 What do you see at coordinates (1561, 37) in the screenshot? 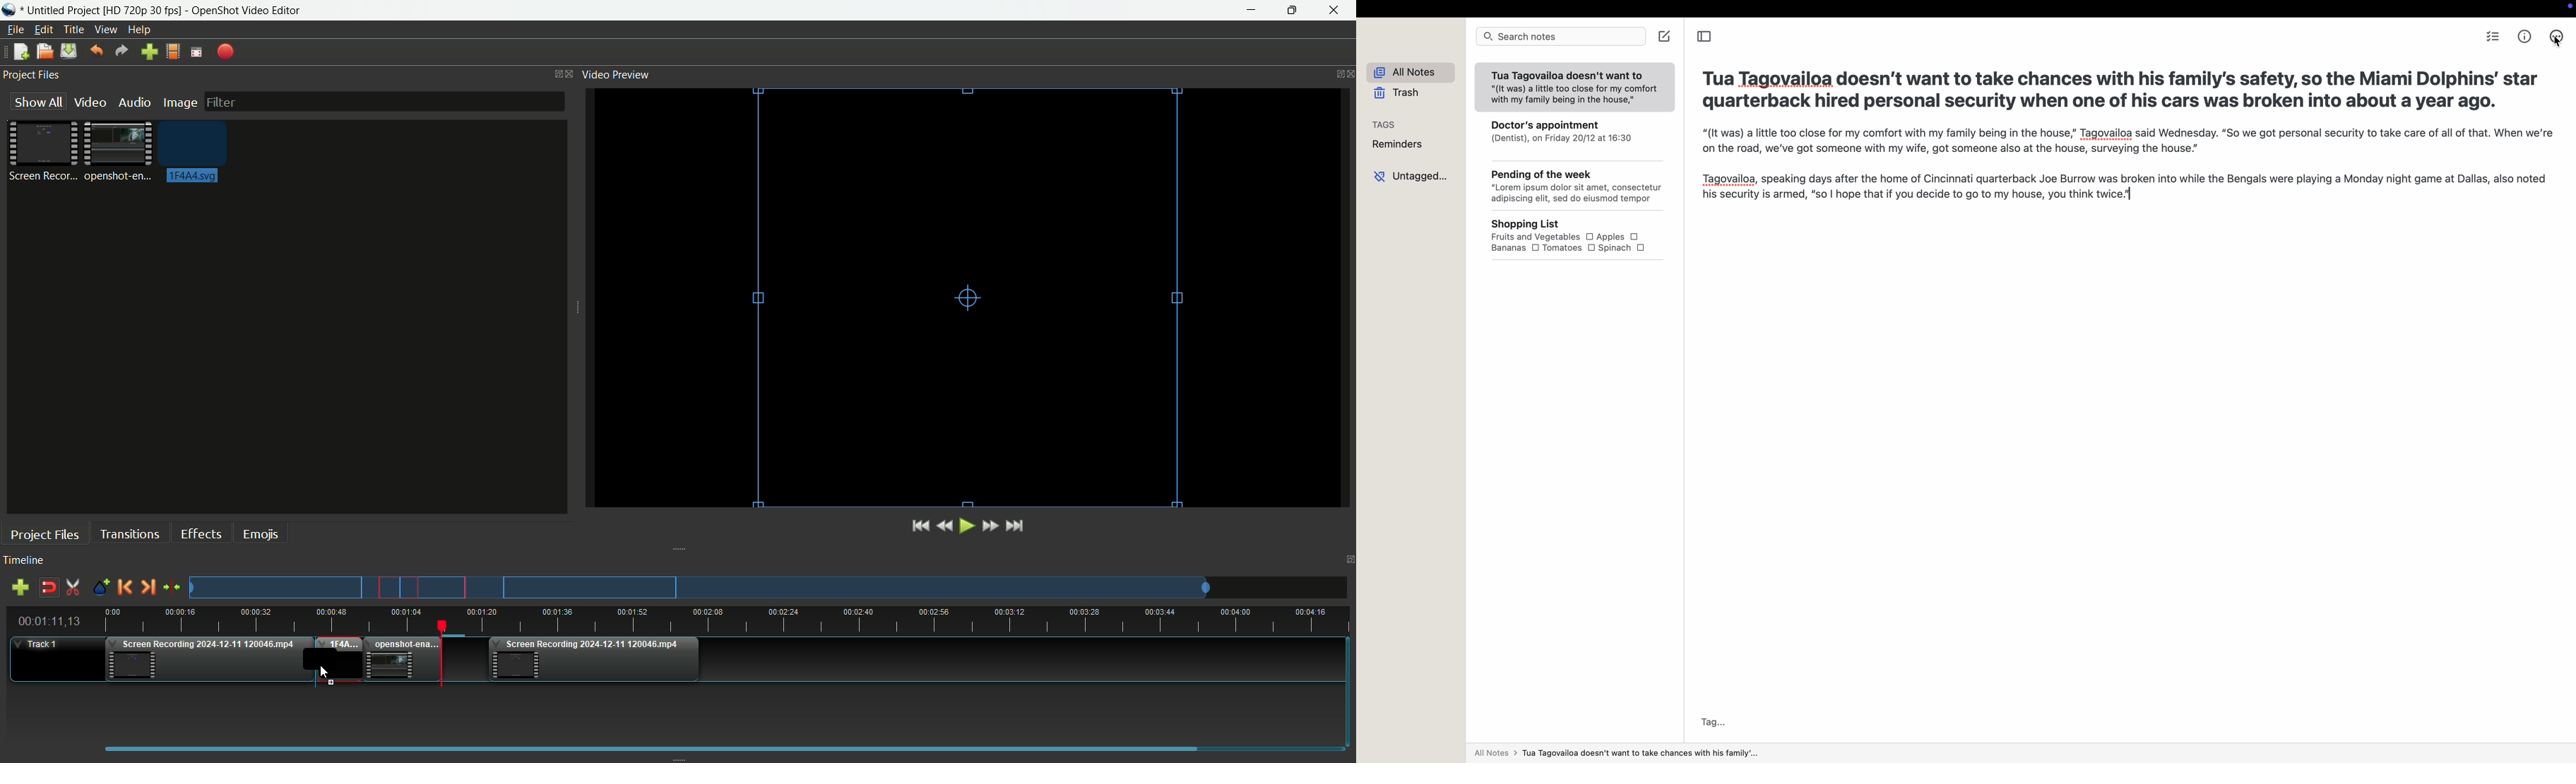
I see `search bar` at bounding box center [1561, 37].